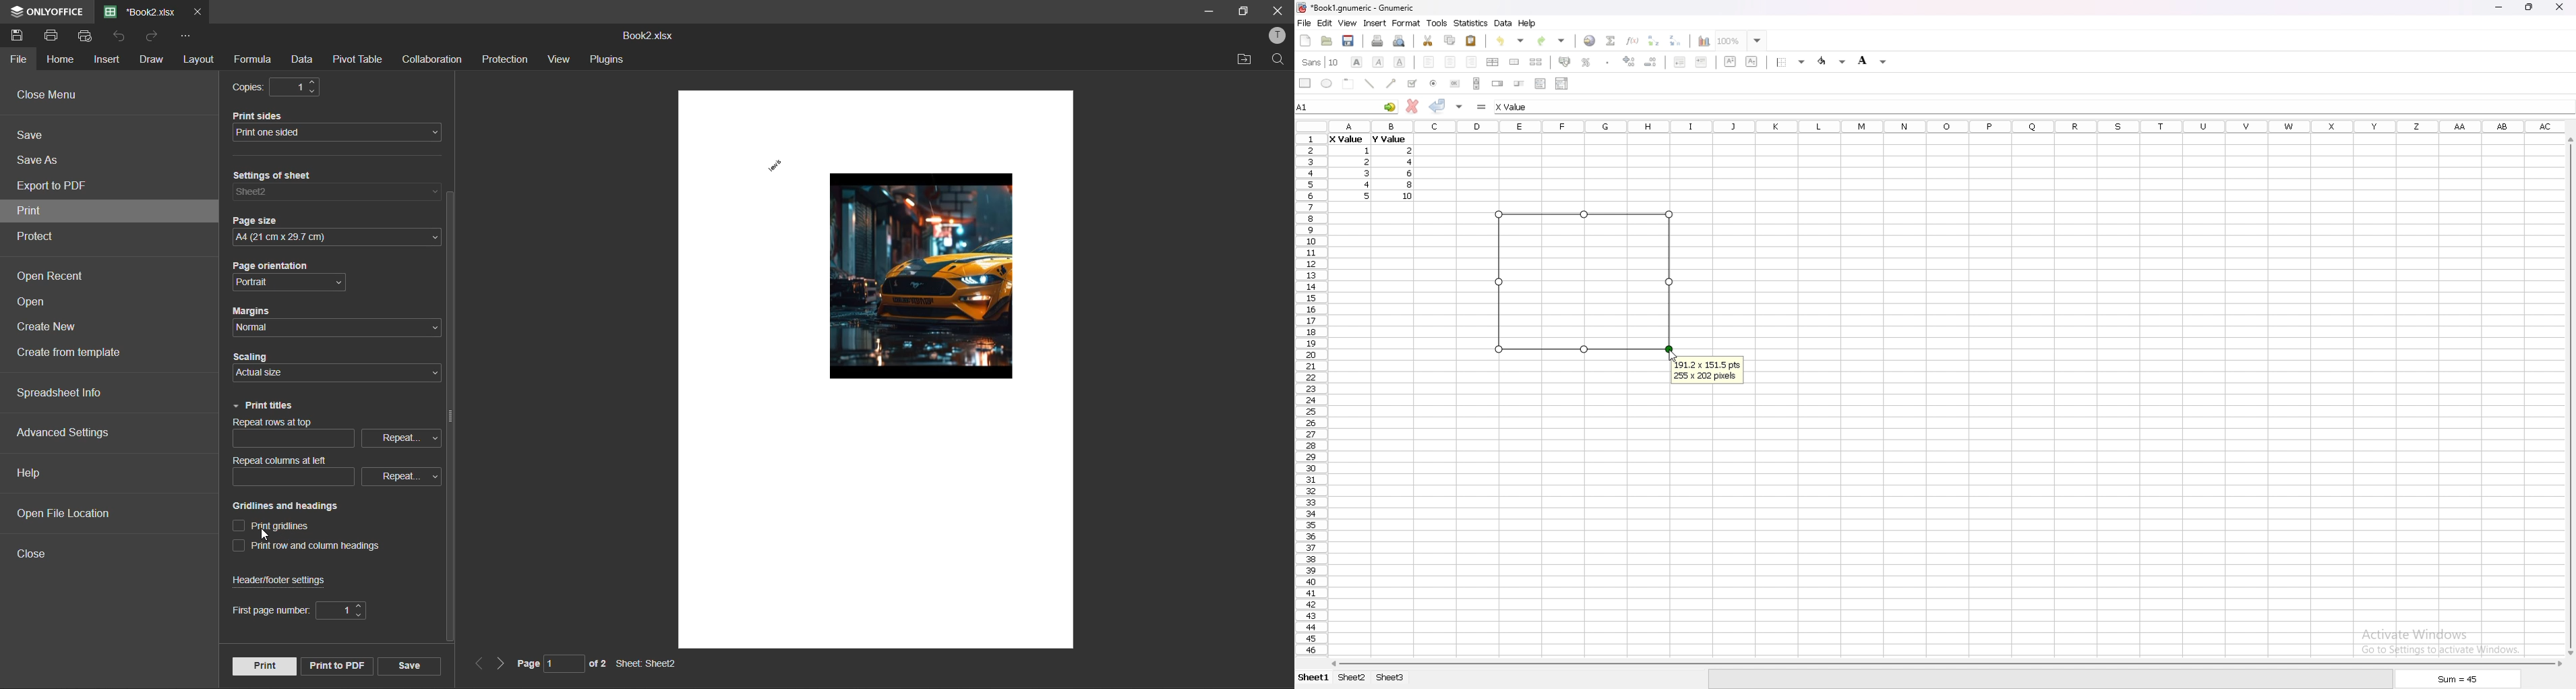 The width and height of the screenshot is (2576, 700). Describe the element at coordinates (1366, 162) in the screenshot. I see `value` at that location.